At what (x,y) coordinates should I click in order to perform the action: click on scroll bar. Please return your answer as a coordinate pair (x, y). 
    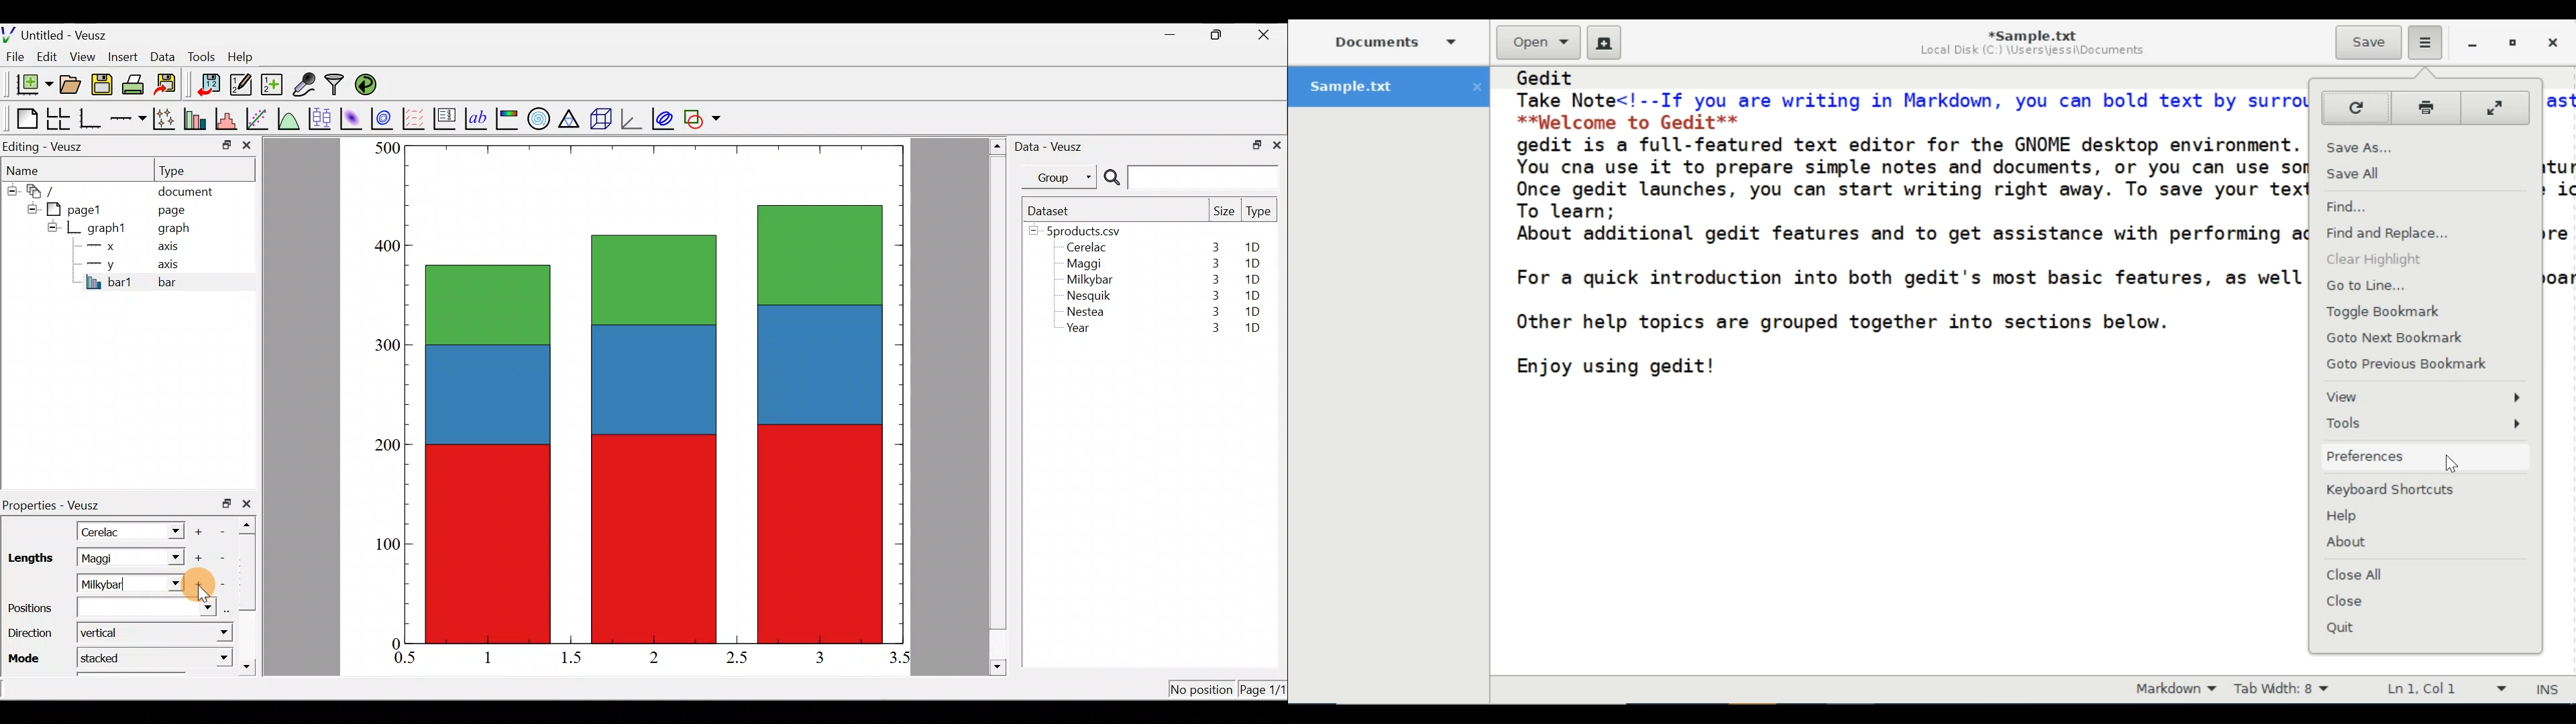
    Looking at the image, I should click on (251, 593).